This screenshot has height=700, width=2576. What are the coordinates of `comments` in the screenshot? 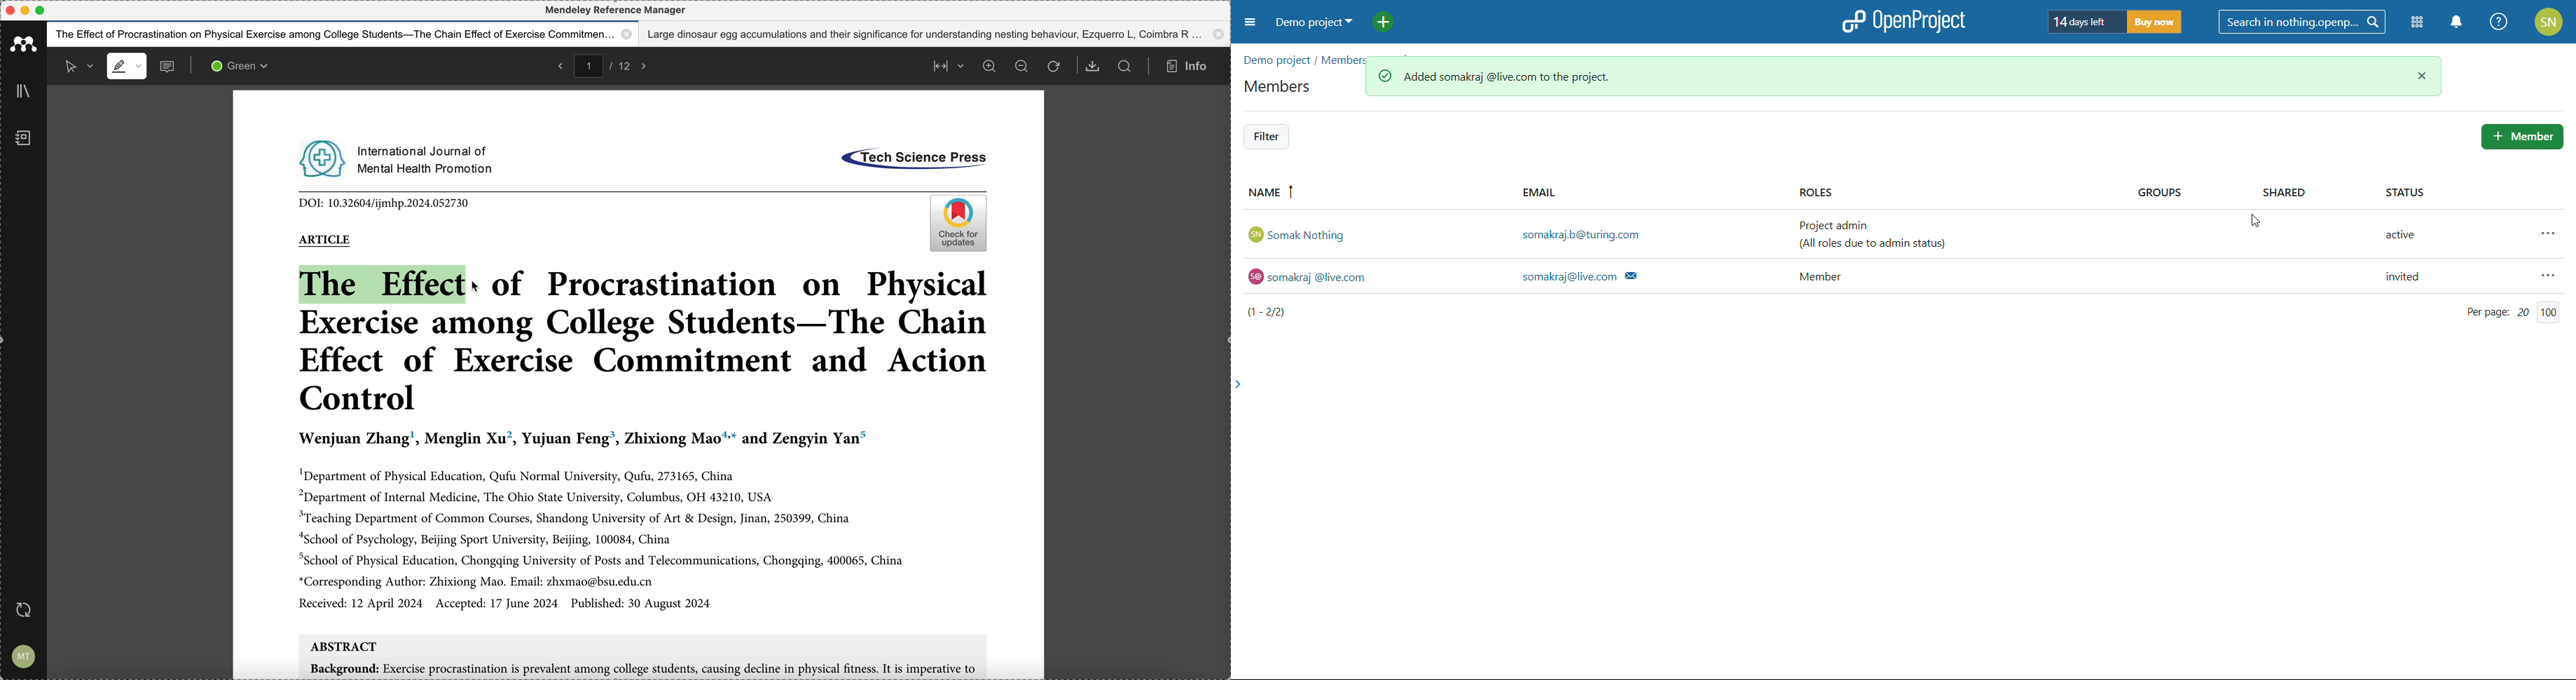 It's located at (169, 67).